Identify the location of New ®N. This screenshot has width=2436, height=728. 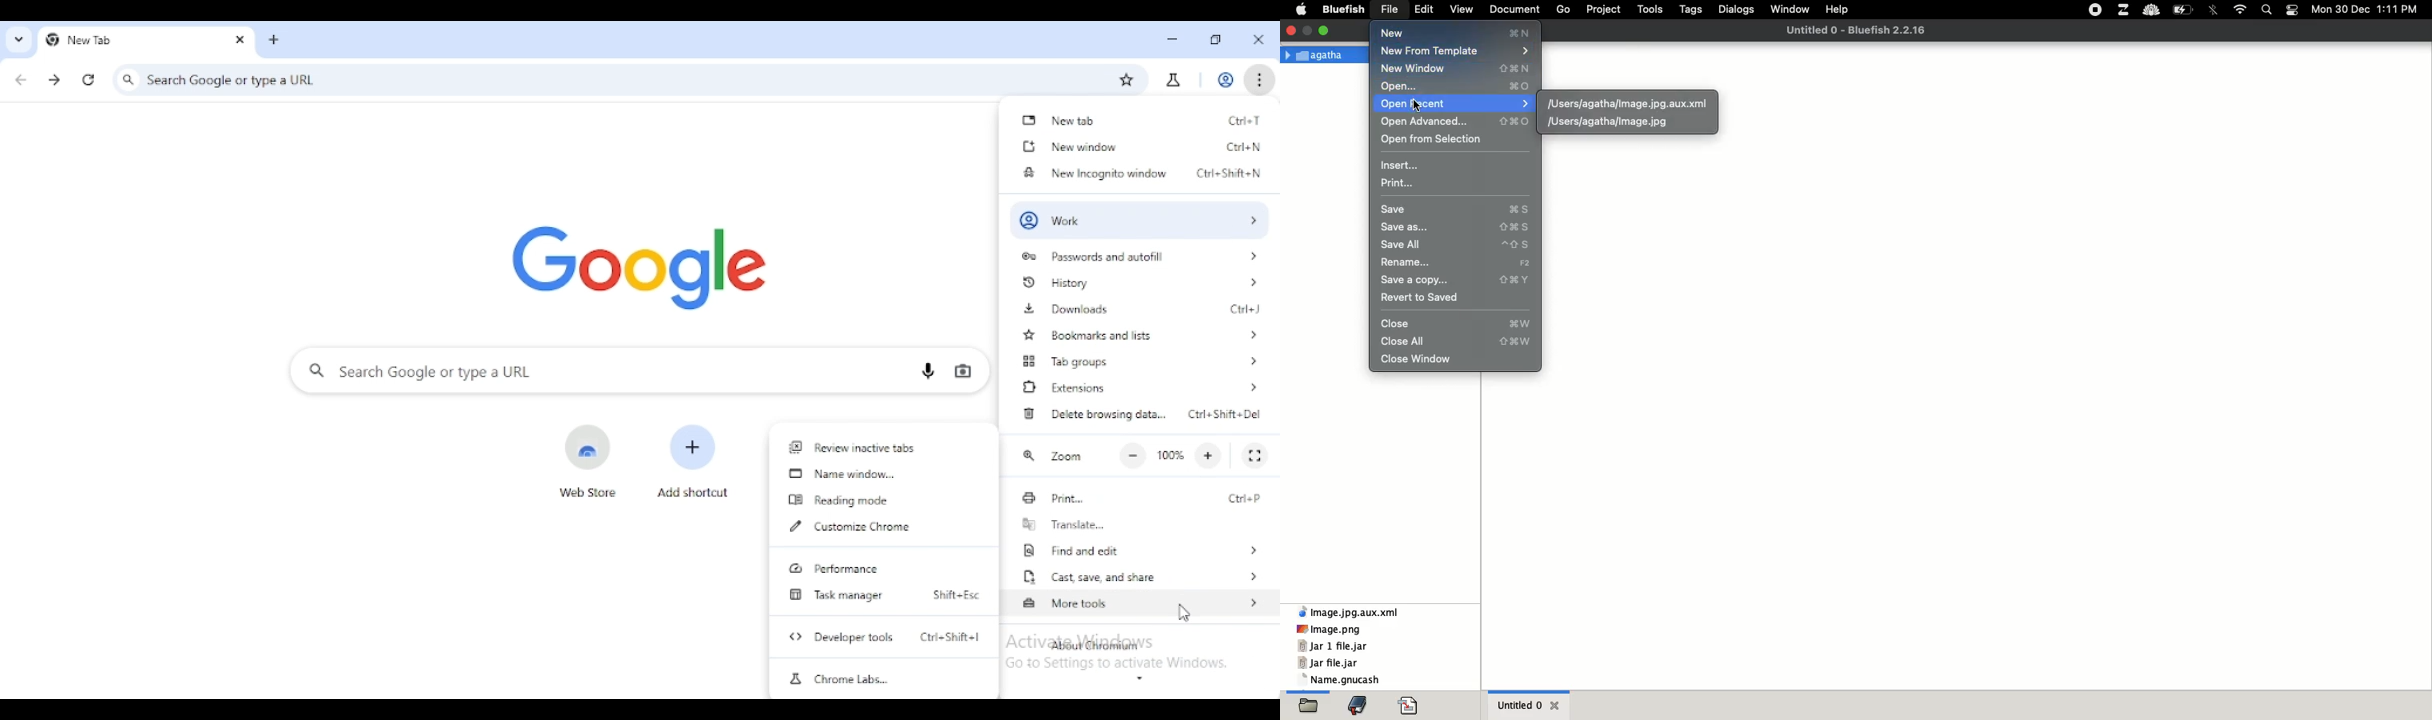
(1452, 33).